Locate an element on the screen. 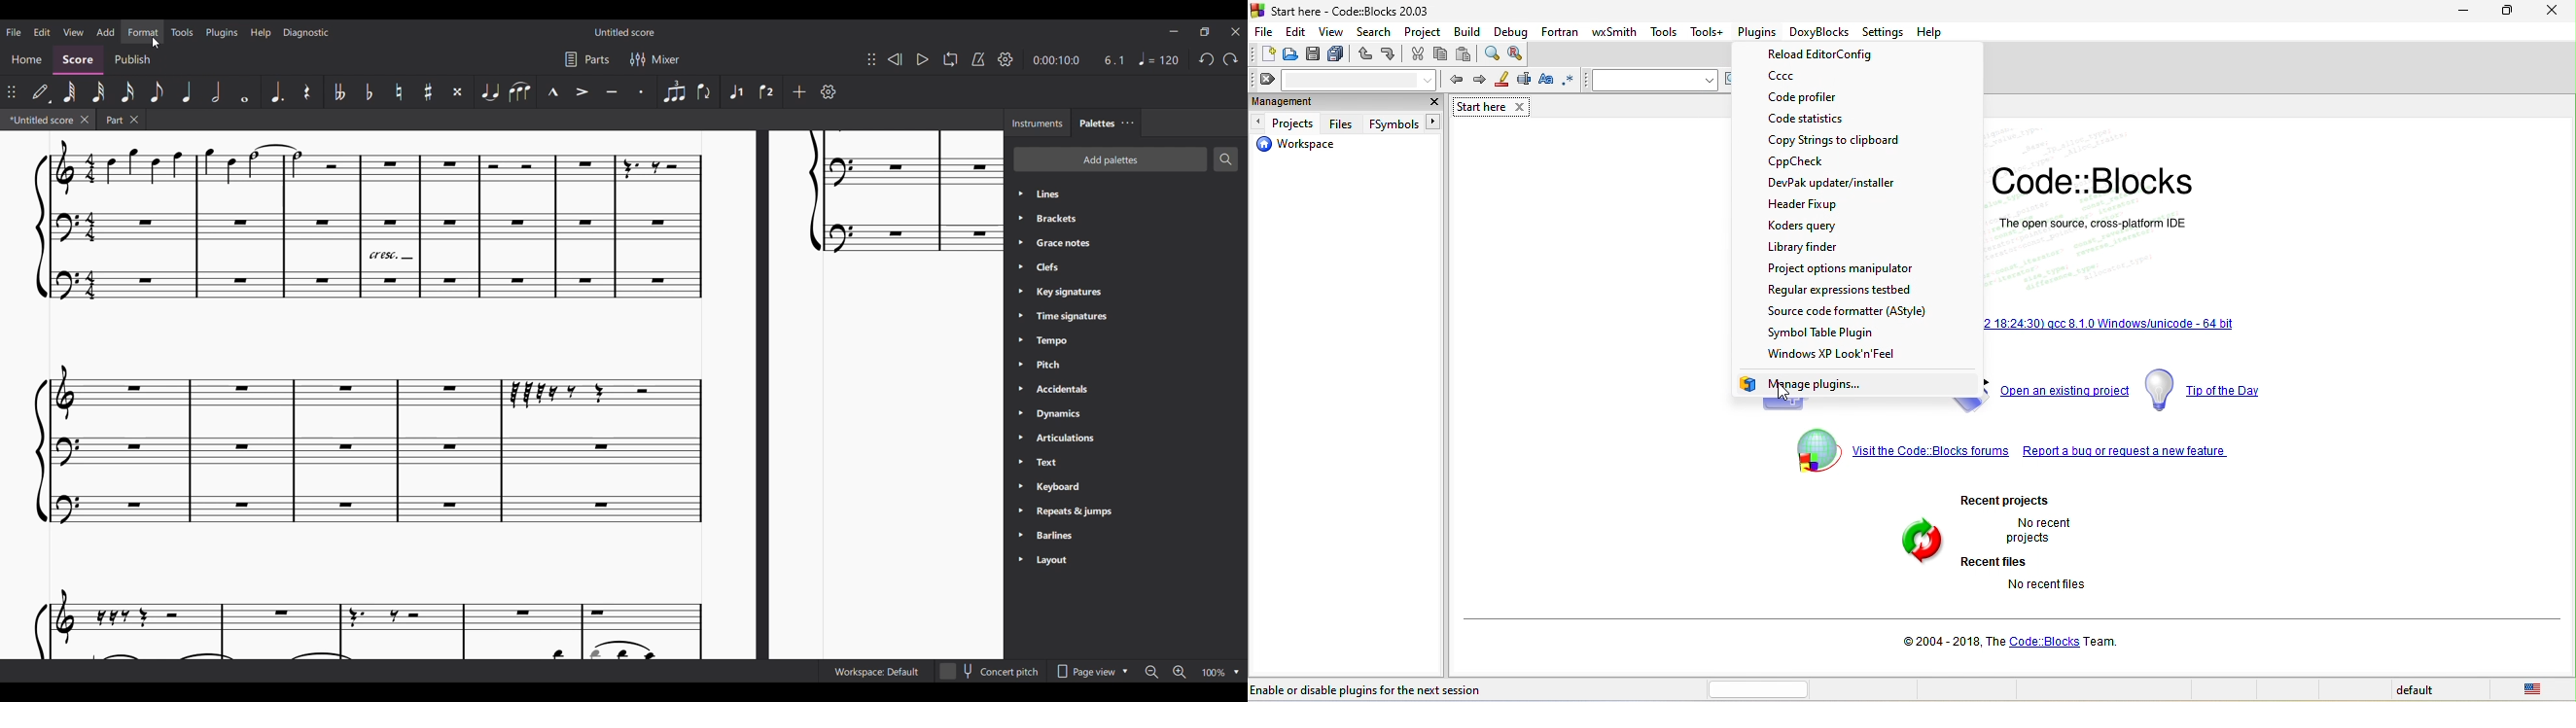 Image resolution: width=2576 pixels, height=728 pixels. Tuplet is located at coordinates (674, 92).